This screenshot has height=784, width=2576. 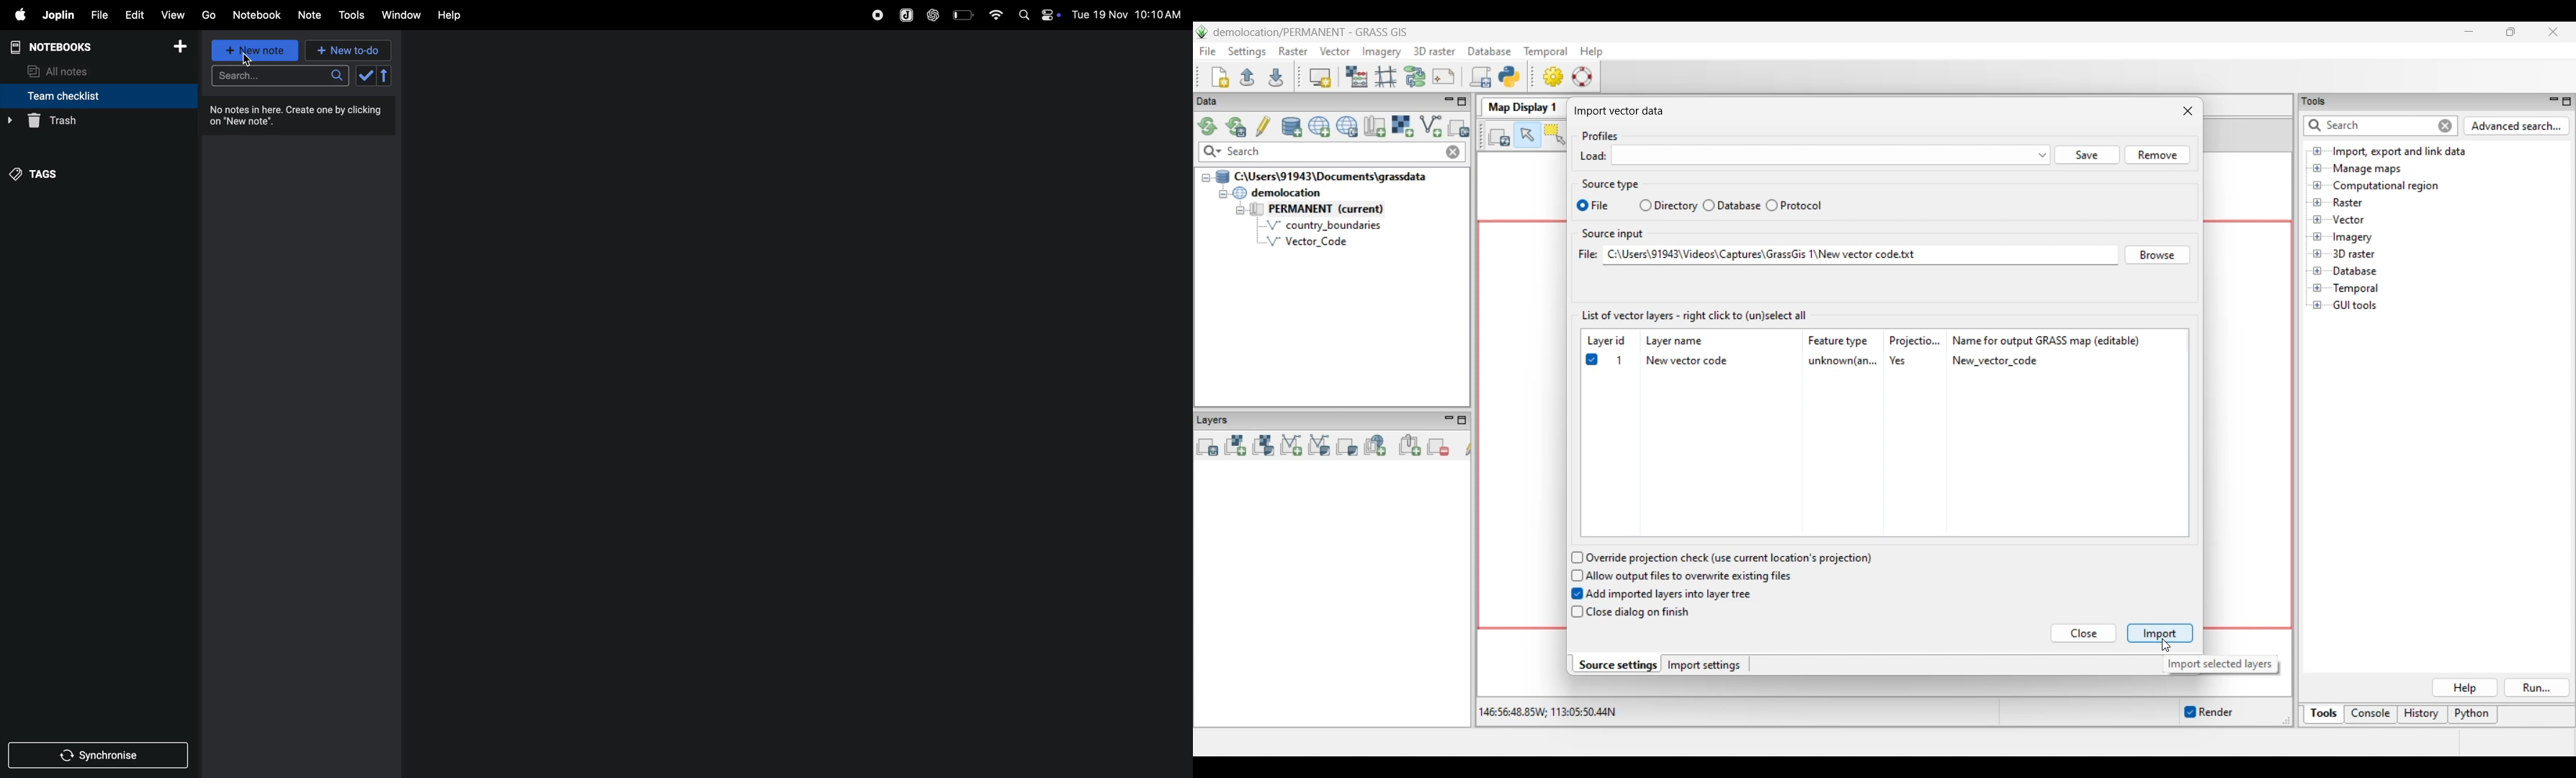 I want to click on Pointer, so click(x=247, y=59).